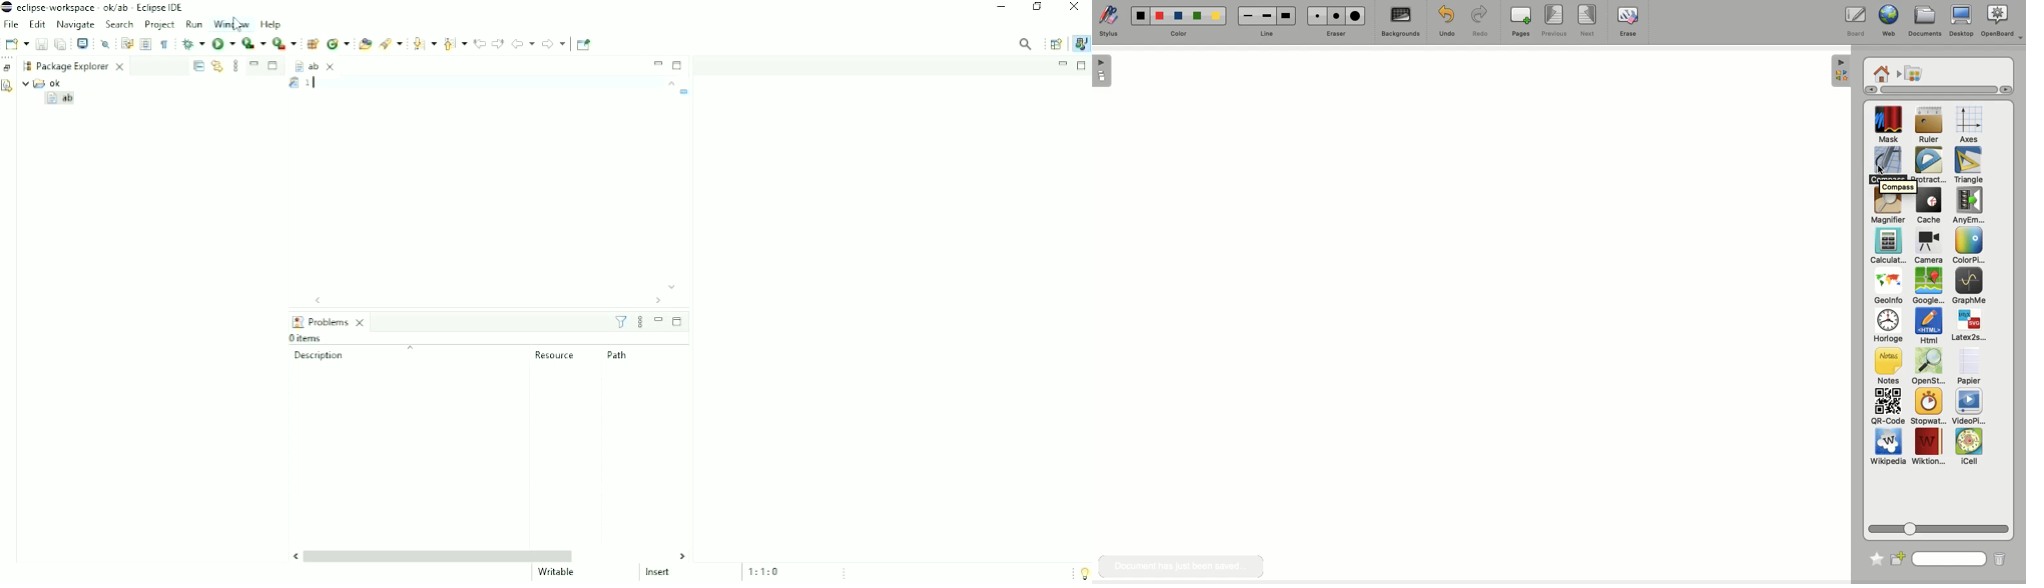 The image size is (2044, 588). What do you see at coordinates (621, 322) in the screenshot?
I see `Filters` at bounding box center [621, 322].